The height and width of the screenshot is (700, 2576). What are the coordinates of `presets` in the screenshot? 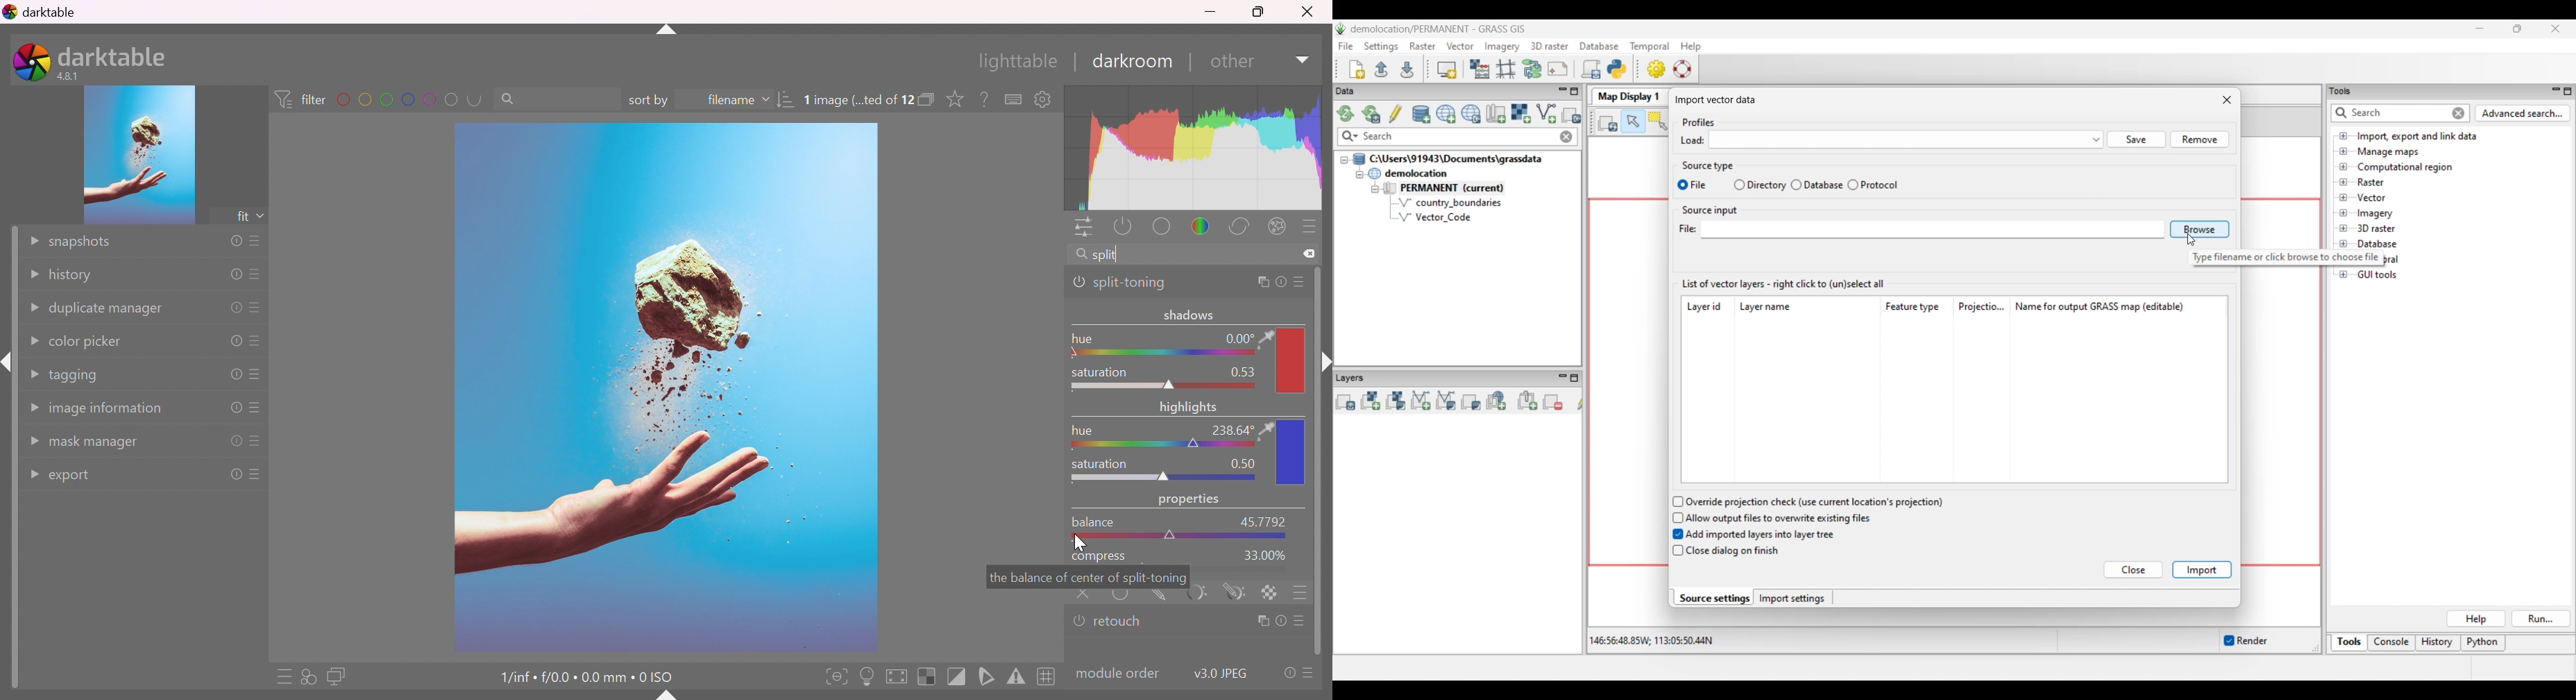 It's located at (1302, 622).